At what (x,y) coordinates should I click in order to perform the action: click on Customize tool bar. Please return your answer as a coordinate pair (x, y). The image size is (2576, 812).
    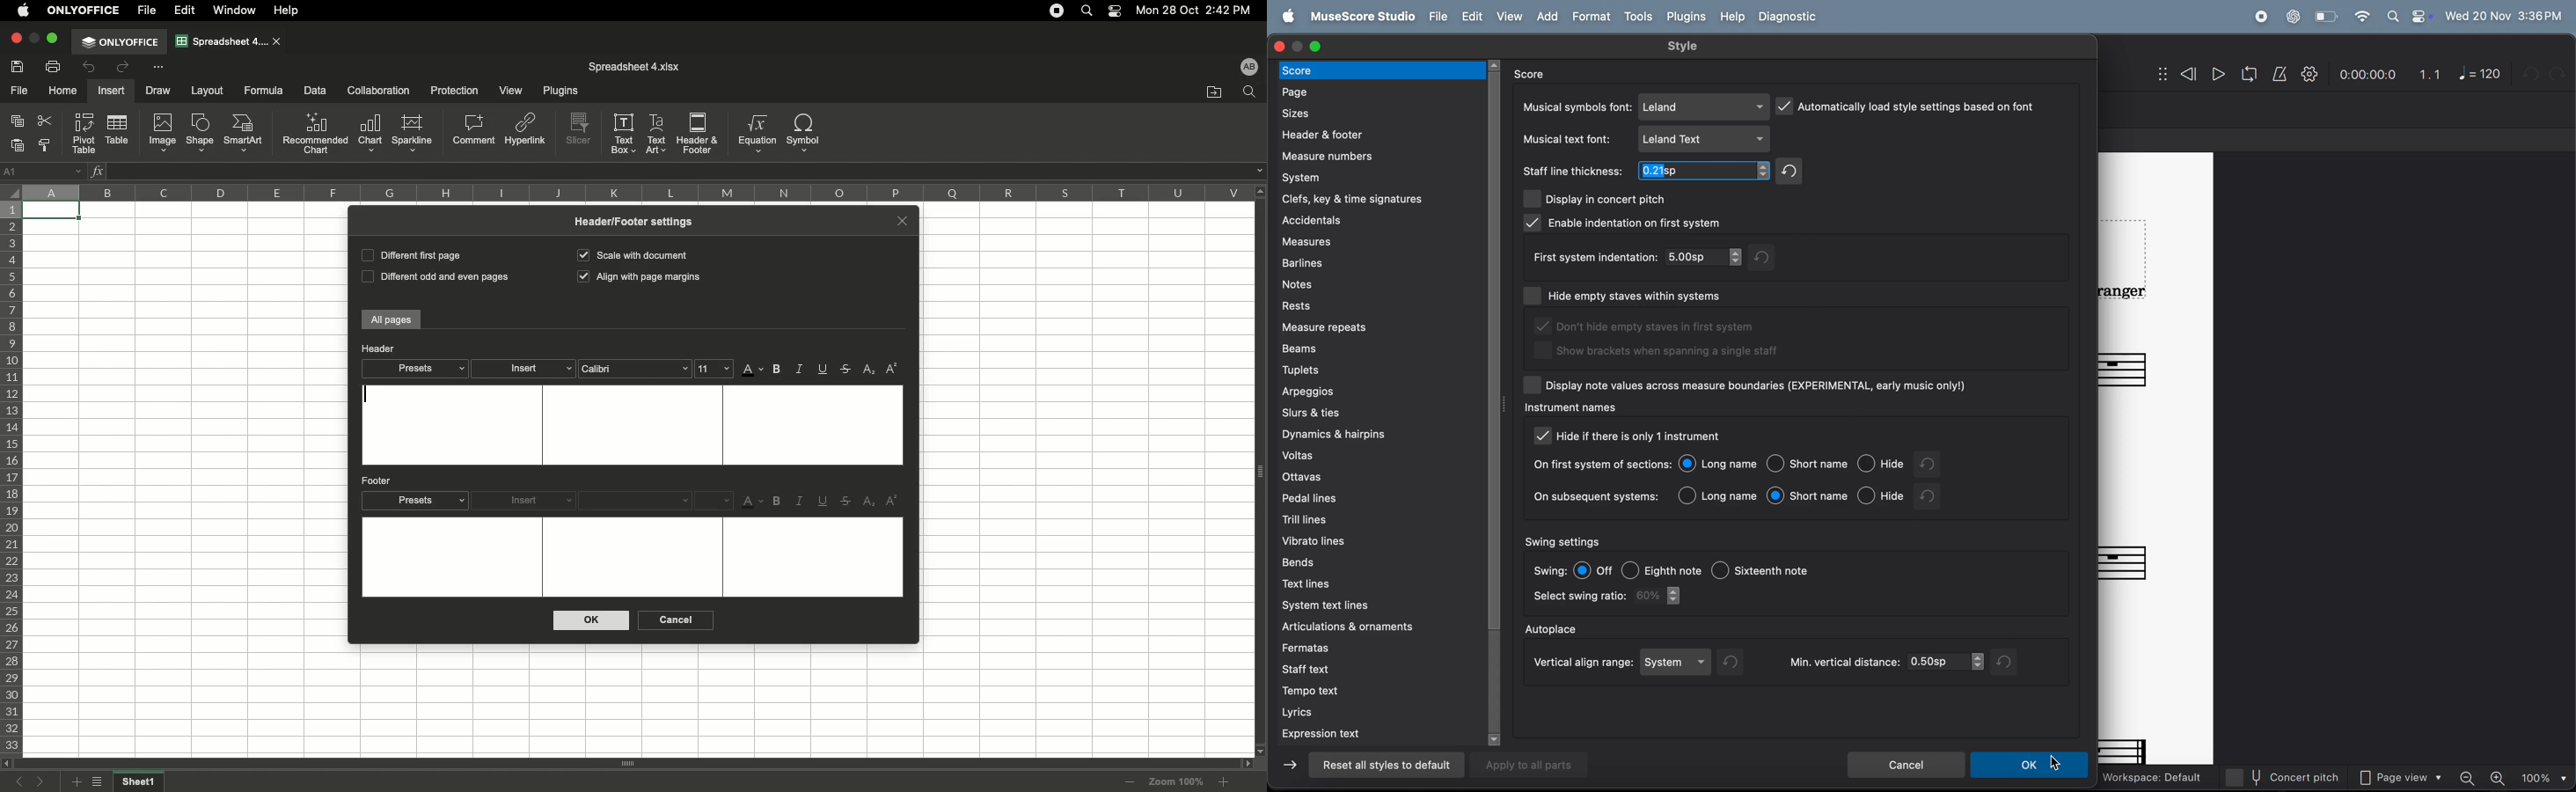
    Looking at the image, I should click on (157, 66).